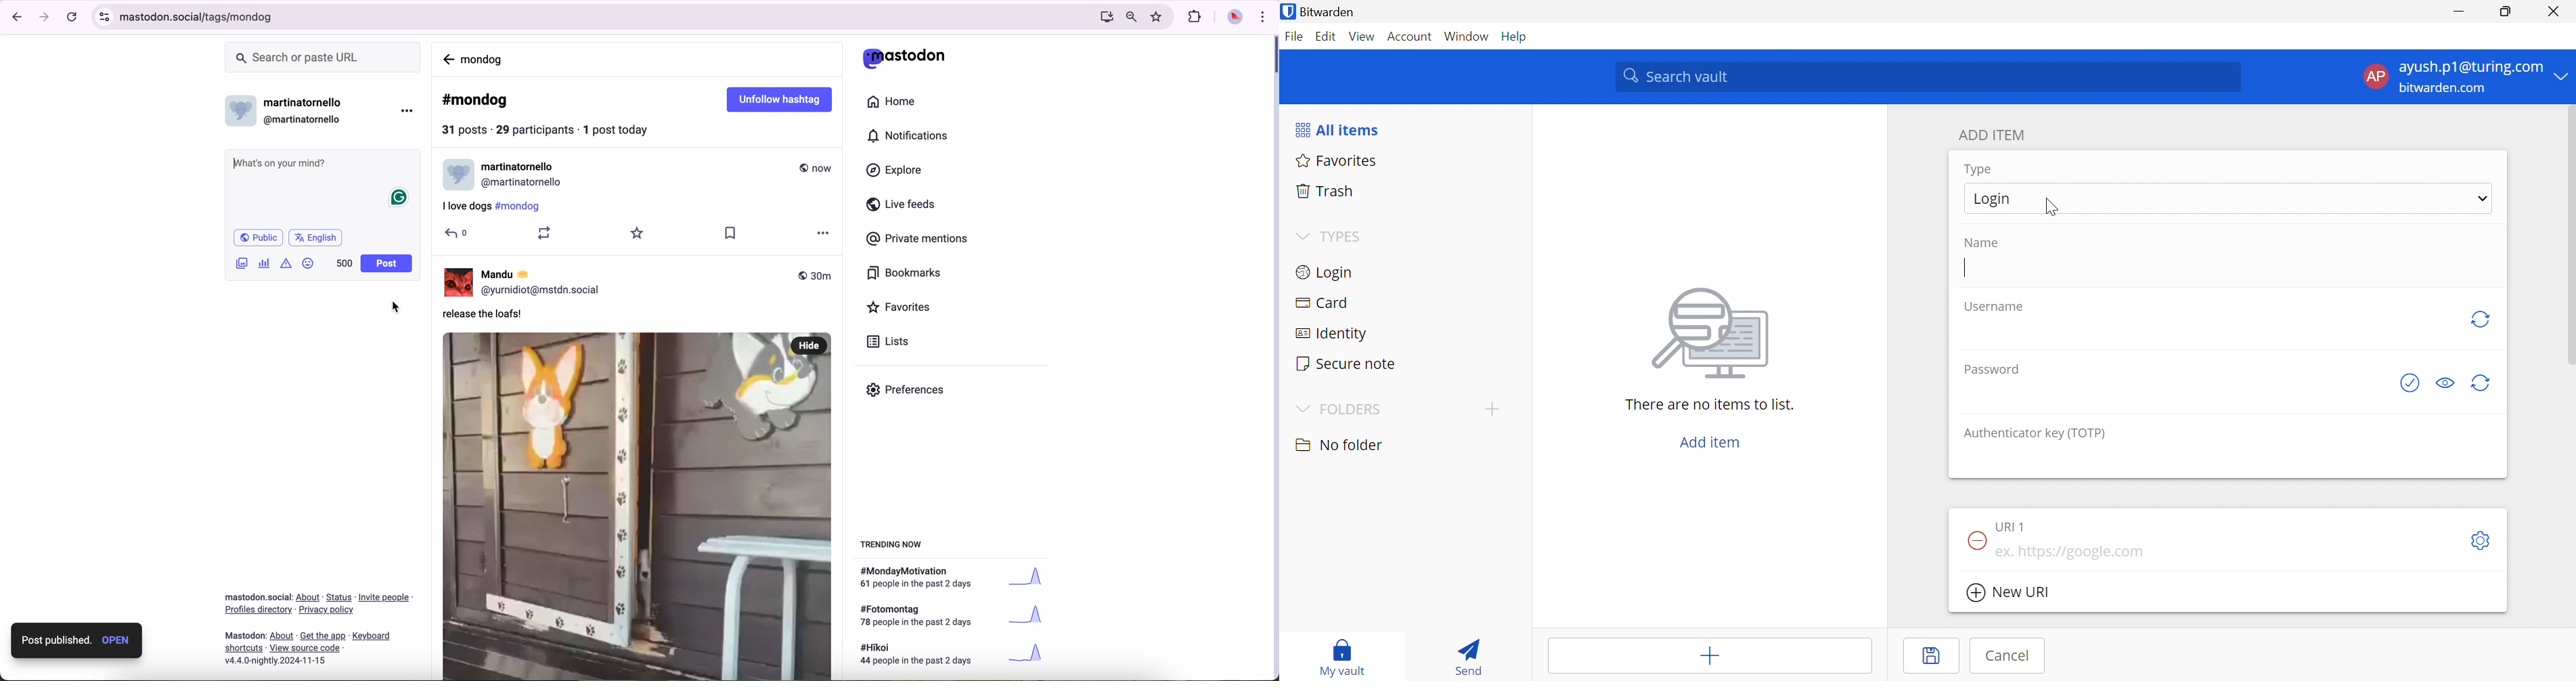 Image resolution: width=2576 pixels, height=700 pixels. What do you see at coordinates (2036, 434) in the screenshot?
I see `Authenticator (TOTP)` at bounding box center [2036, 434].